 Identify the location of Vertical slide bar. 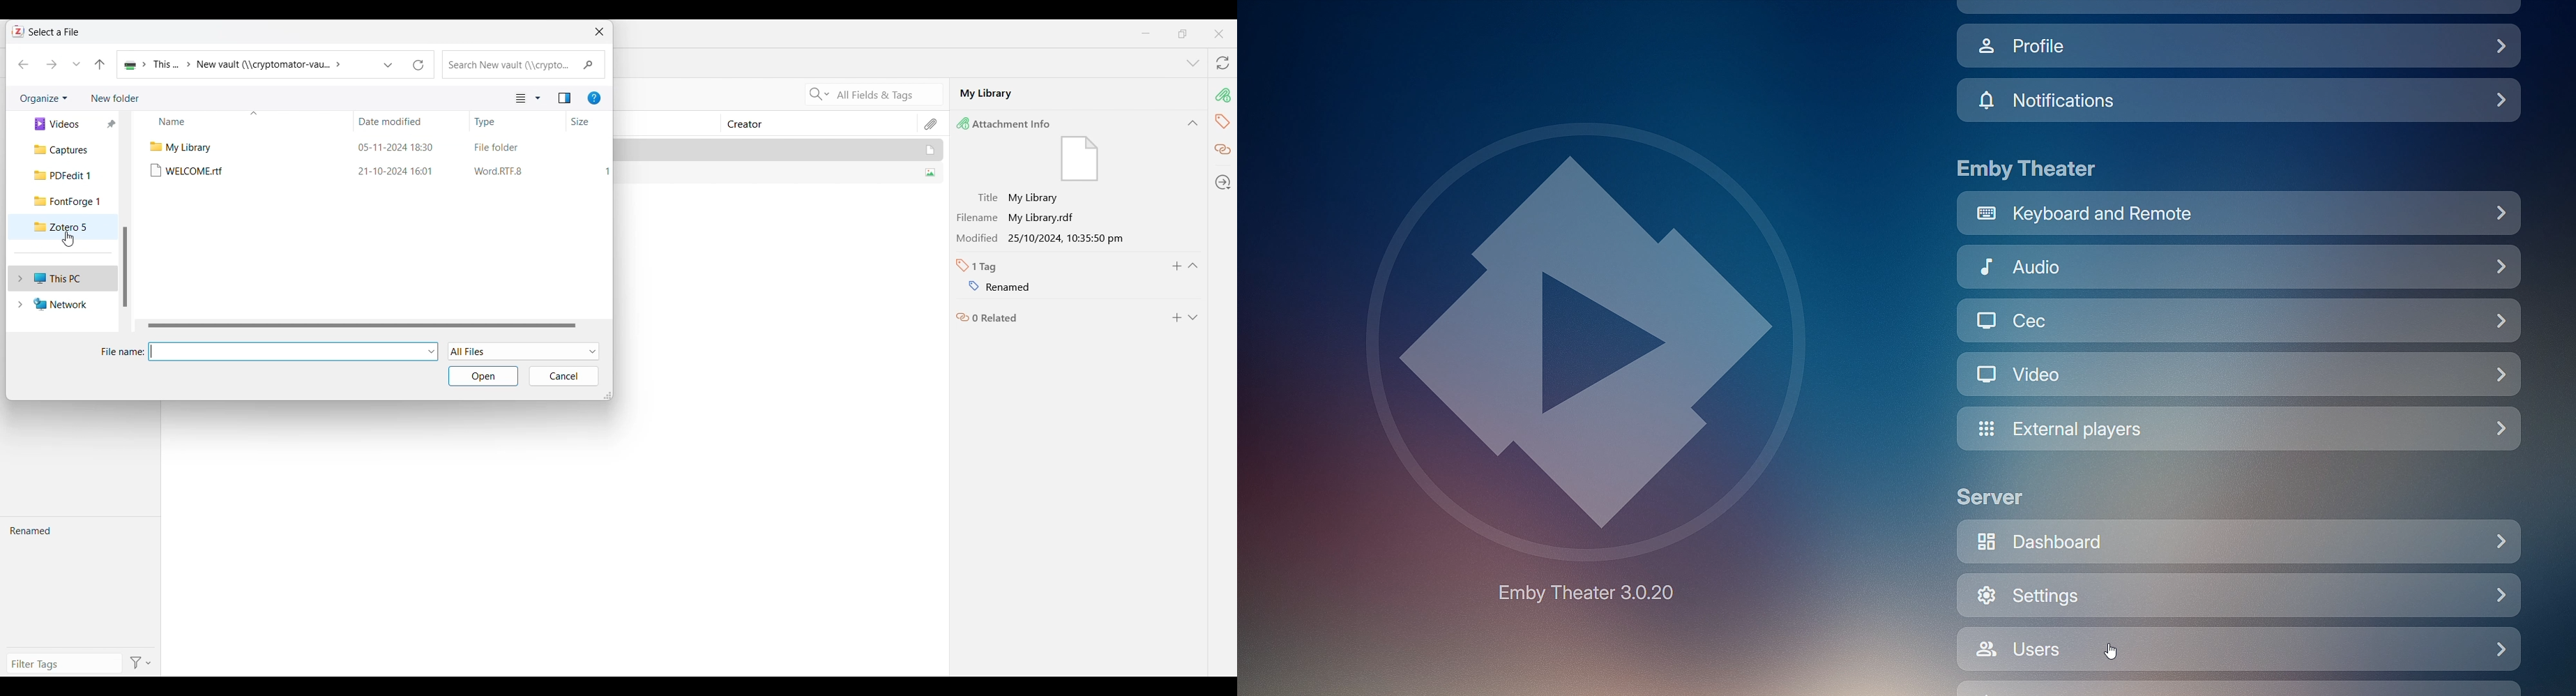
(125, 267).